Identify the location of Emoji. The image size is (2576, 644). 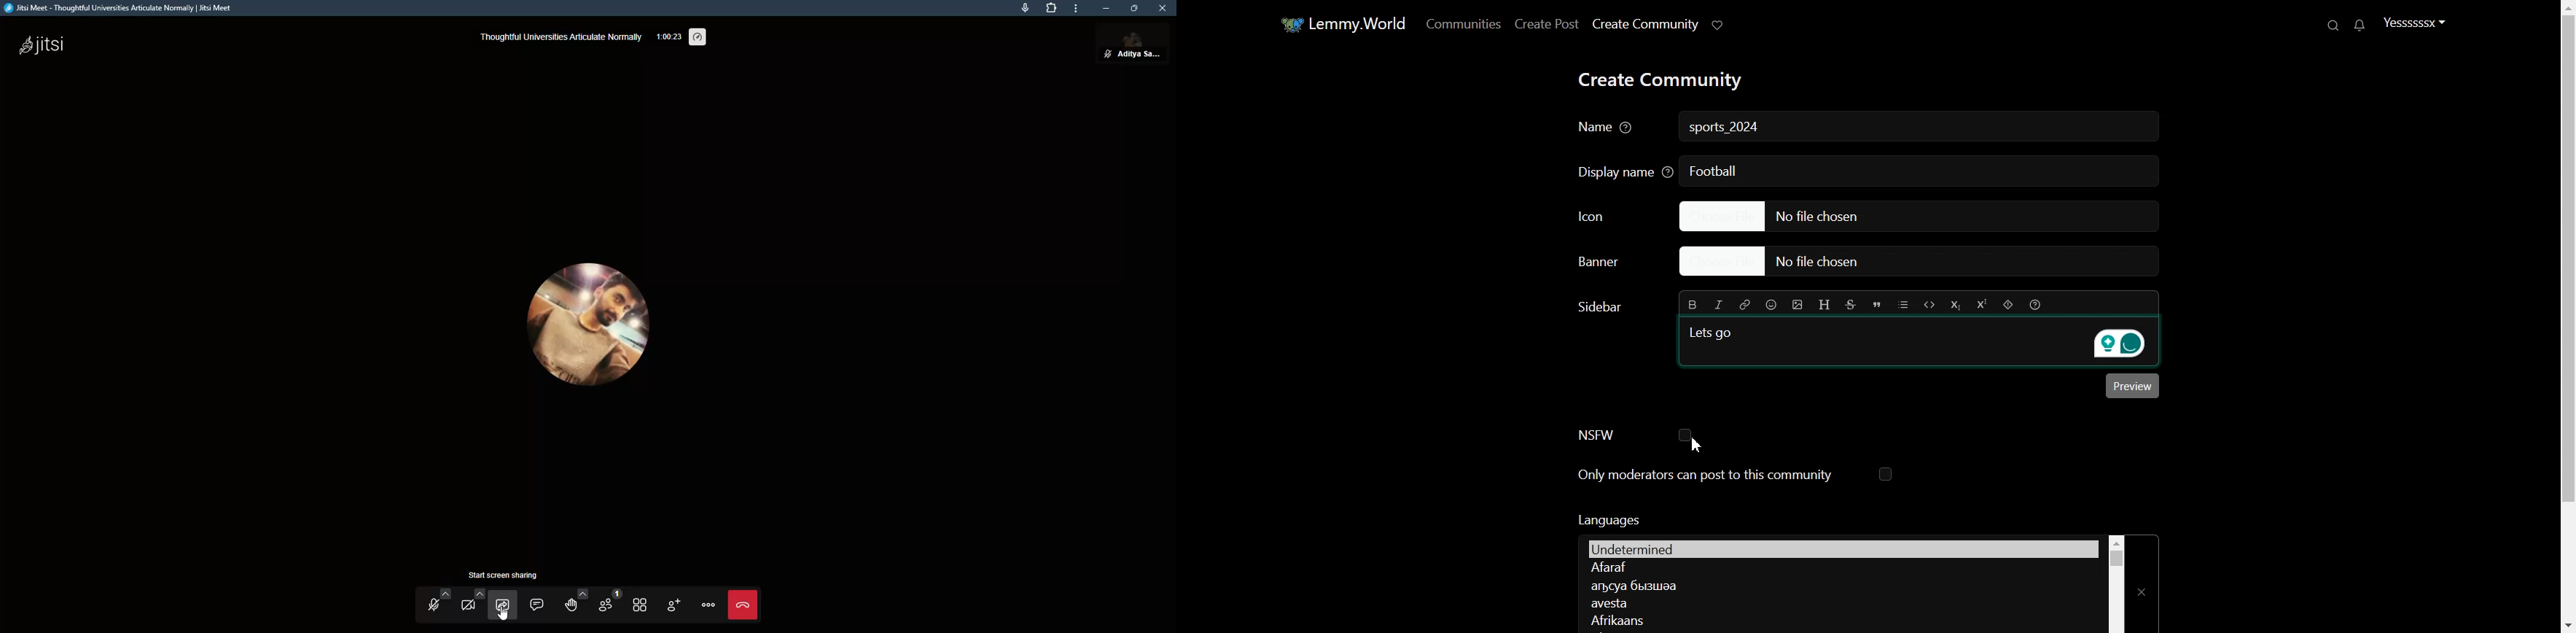
(1772, 304).